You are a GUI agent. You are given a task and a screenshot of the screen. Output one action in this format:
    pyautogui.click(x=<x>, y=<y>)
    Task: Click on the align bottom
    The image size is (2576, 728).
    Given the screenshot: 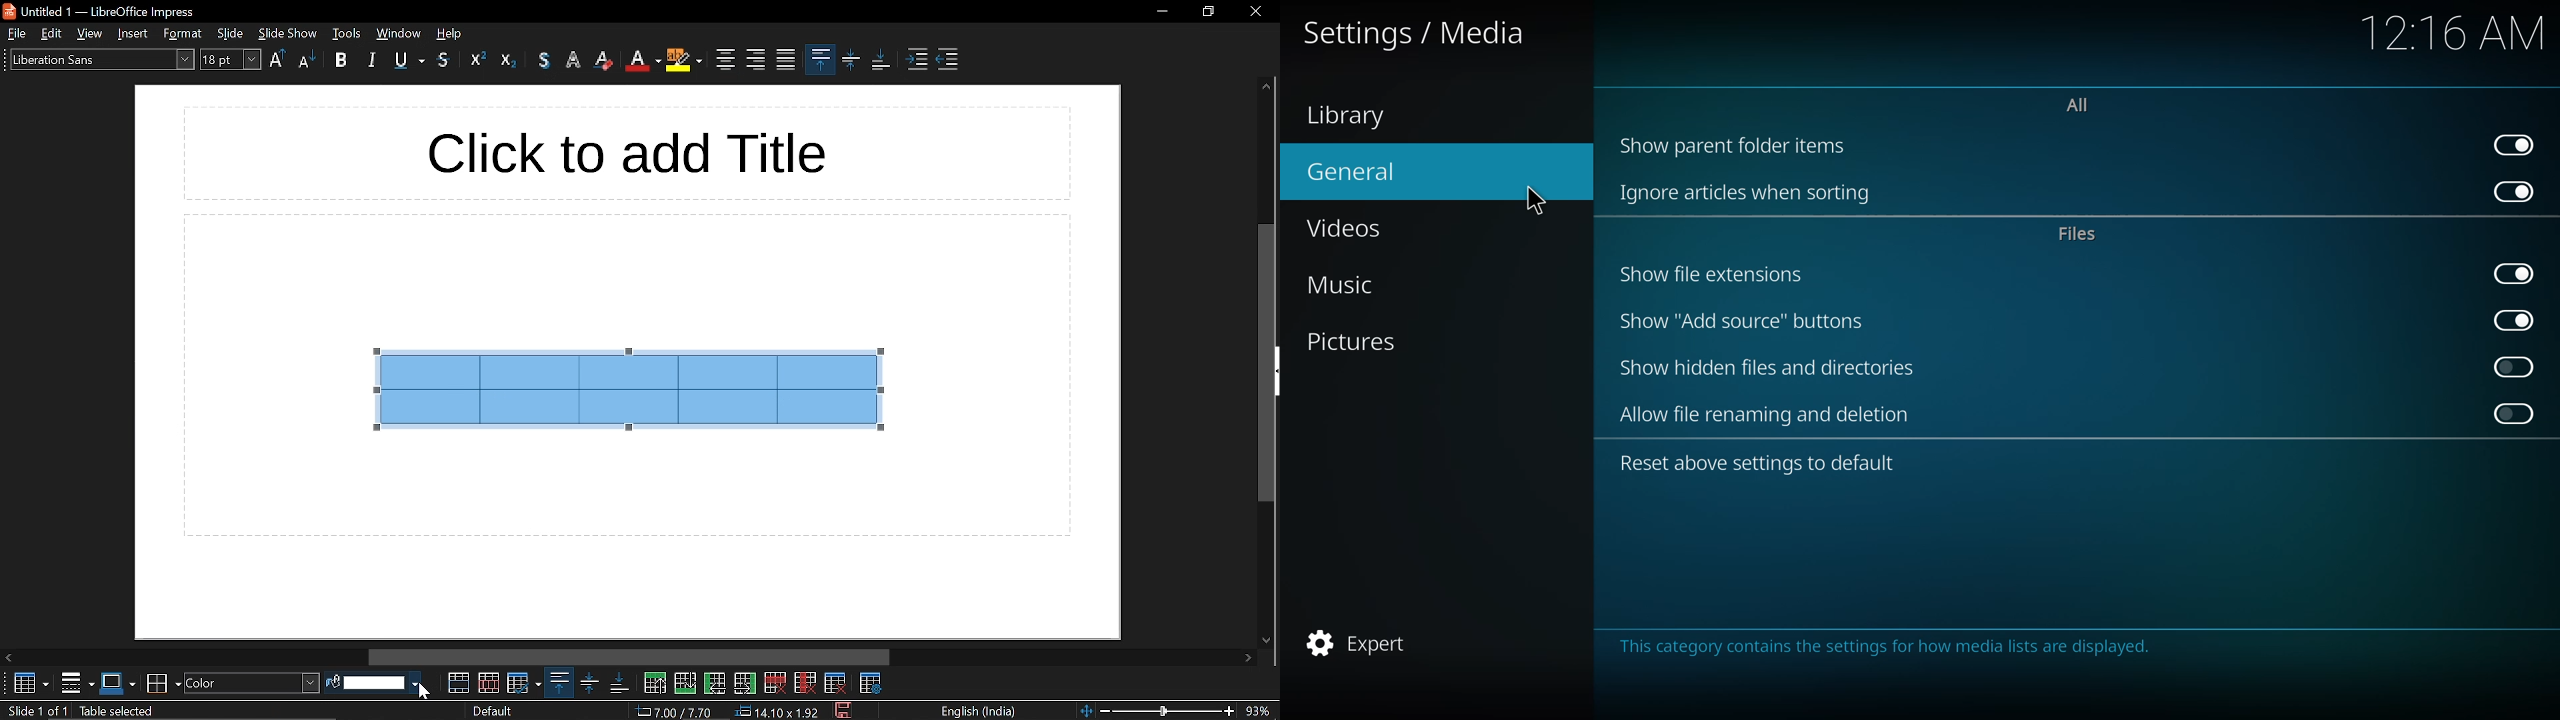 What is the action you would take?
    pyautogui.click(x=882, y=62)
    